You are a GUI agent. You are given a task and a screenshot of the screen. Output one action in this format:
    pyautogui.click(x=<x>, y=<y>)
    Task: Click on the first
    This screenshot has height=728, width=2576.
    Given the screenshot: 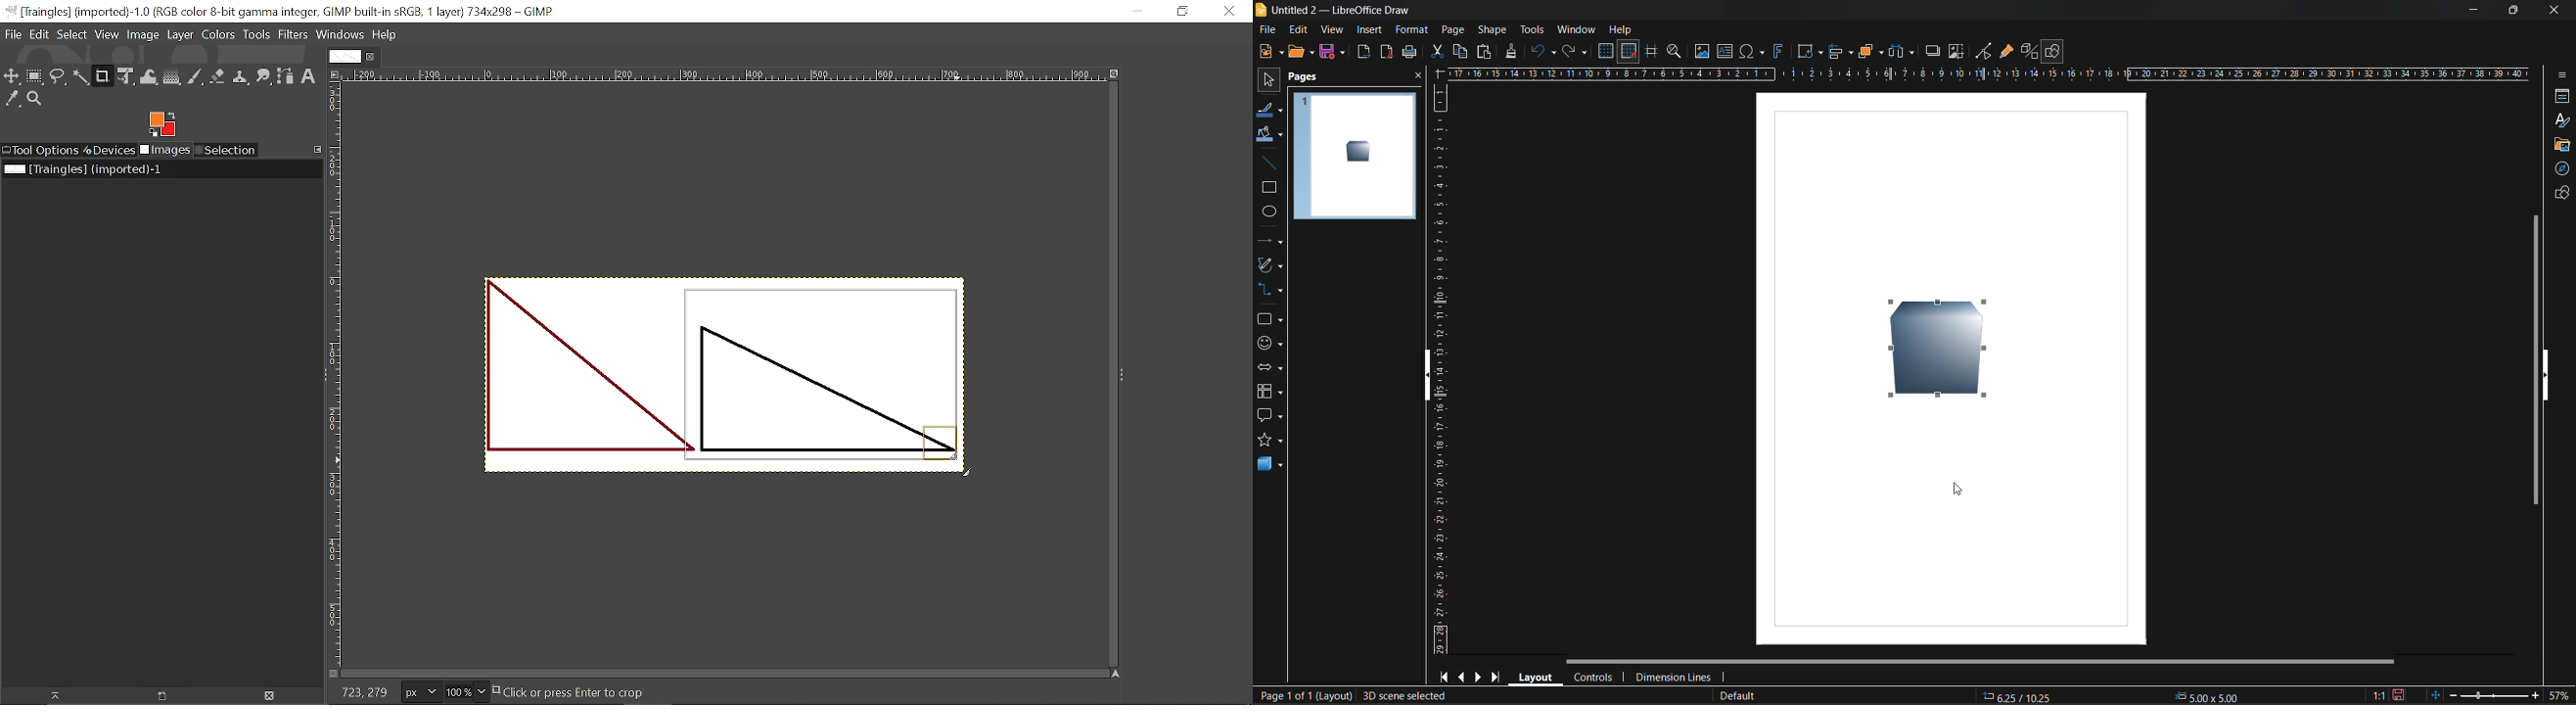 What is the action you would take?
    pyautogui.click(x=1447, y=677)
    